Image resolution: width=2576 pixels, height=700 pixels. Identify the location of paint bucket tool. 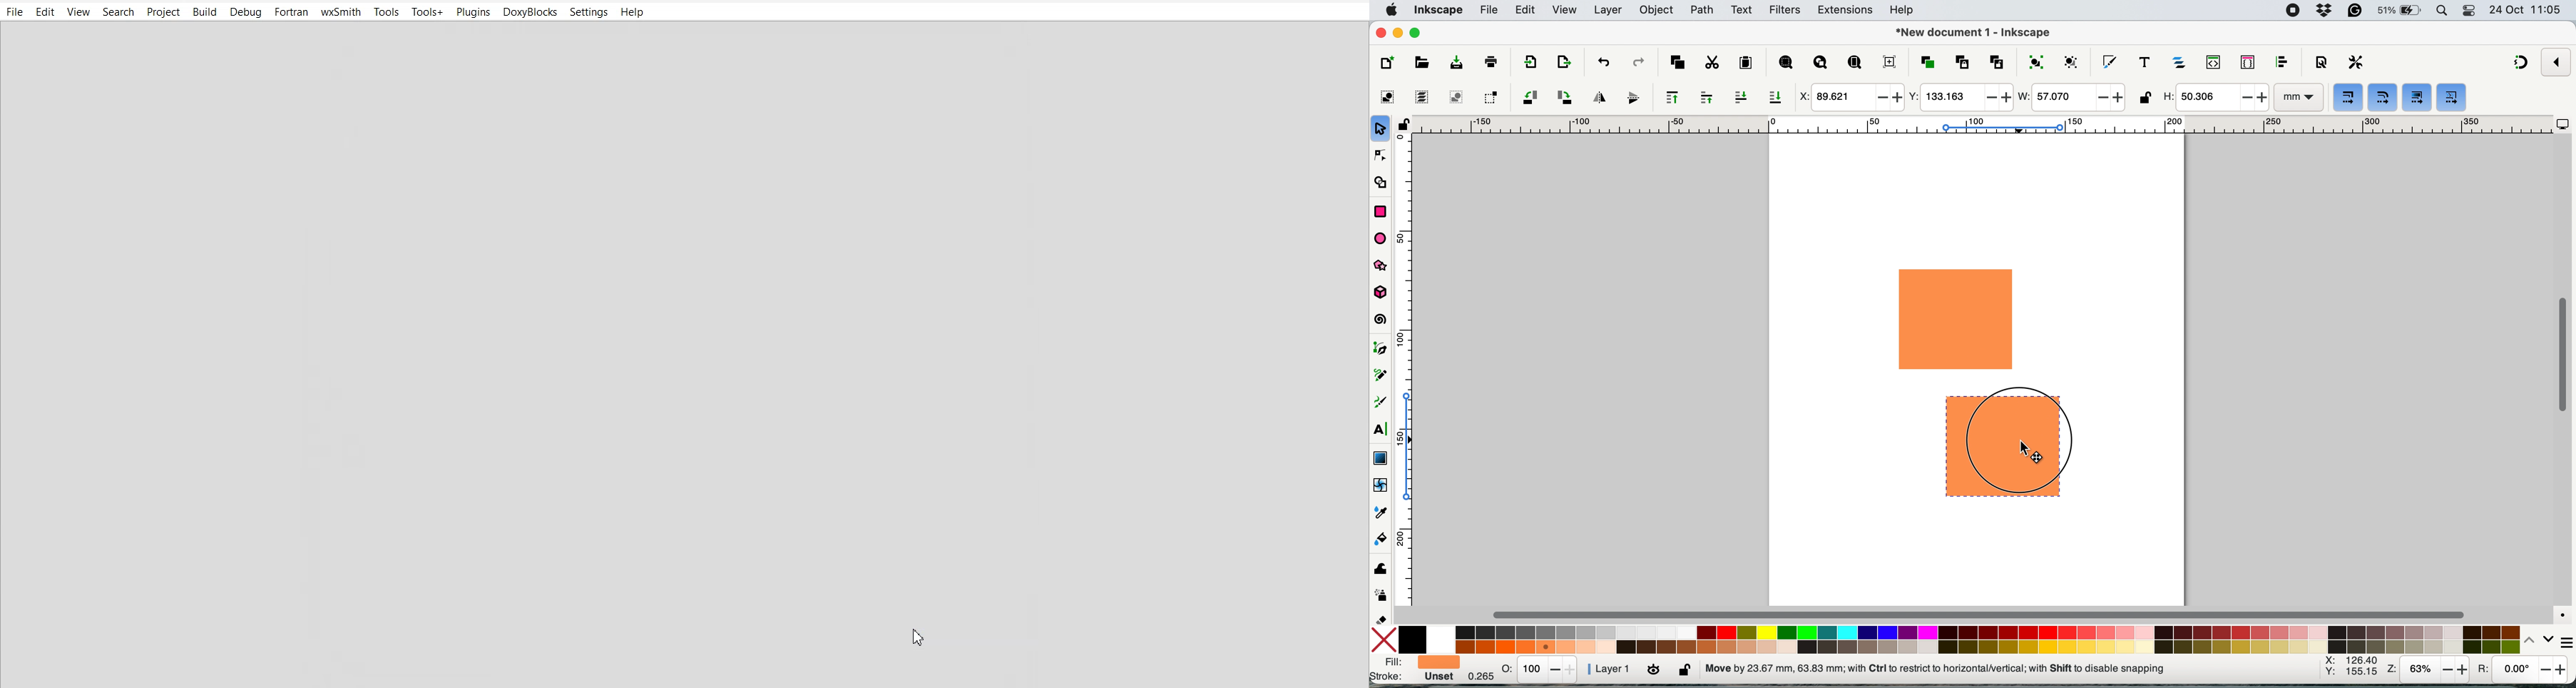
(1382, 541).